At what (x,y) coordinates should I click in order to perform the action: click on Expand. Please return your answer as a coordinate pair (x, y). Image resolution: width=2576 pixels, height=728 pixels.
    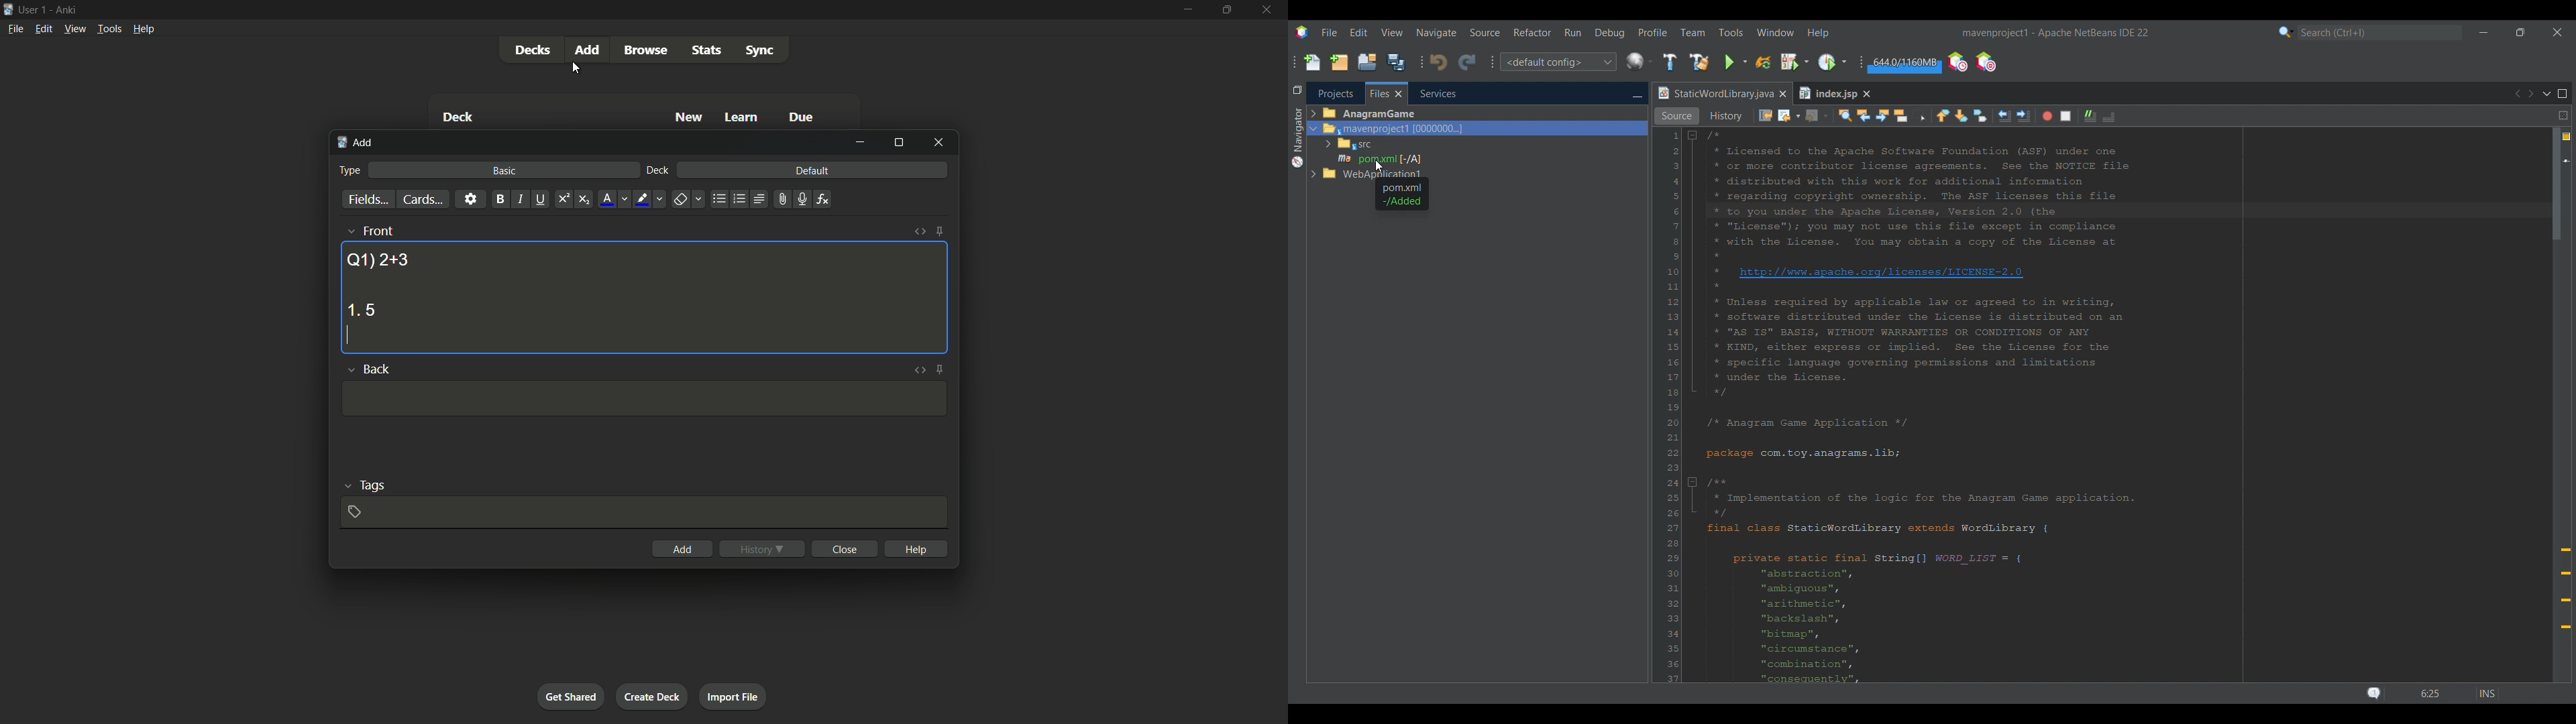
    Looking at the image, I should click on (1328, 144).